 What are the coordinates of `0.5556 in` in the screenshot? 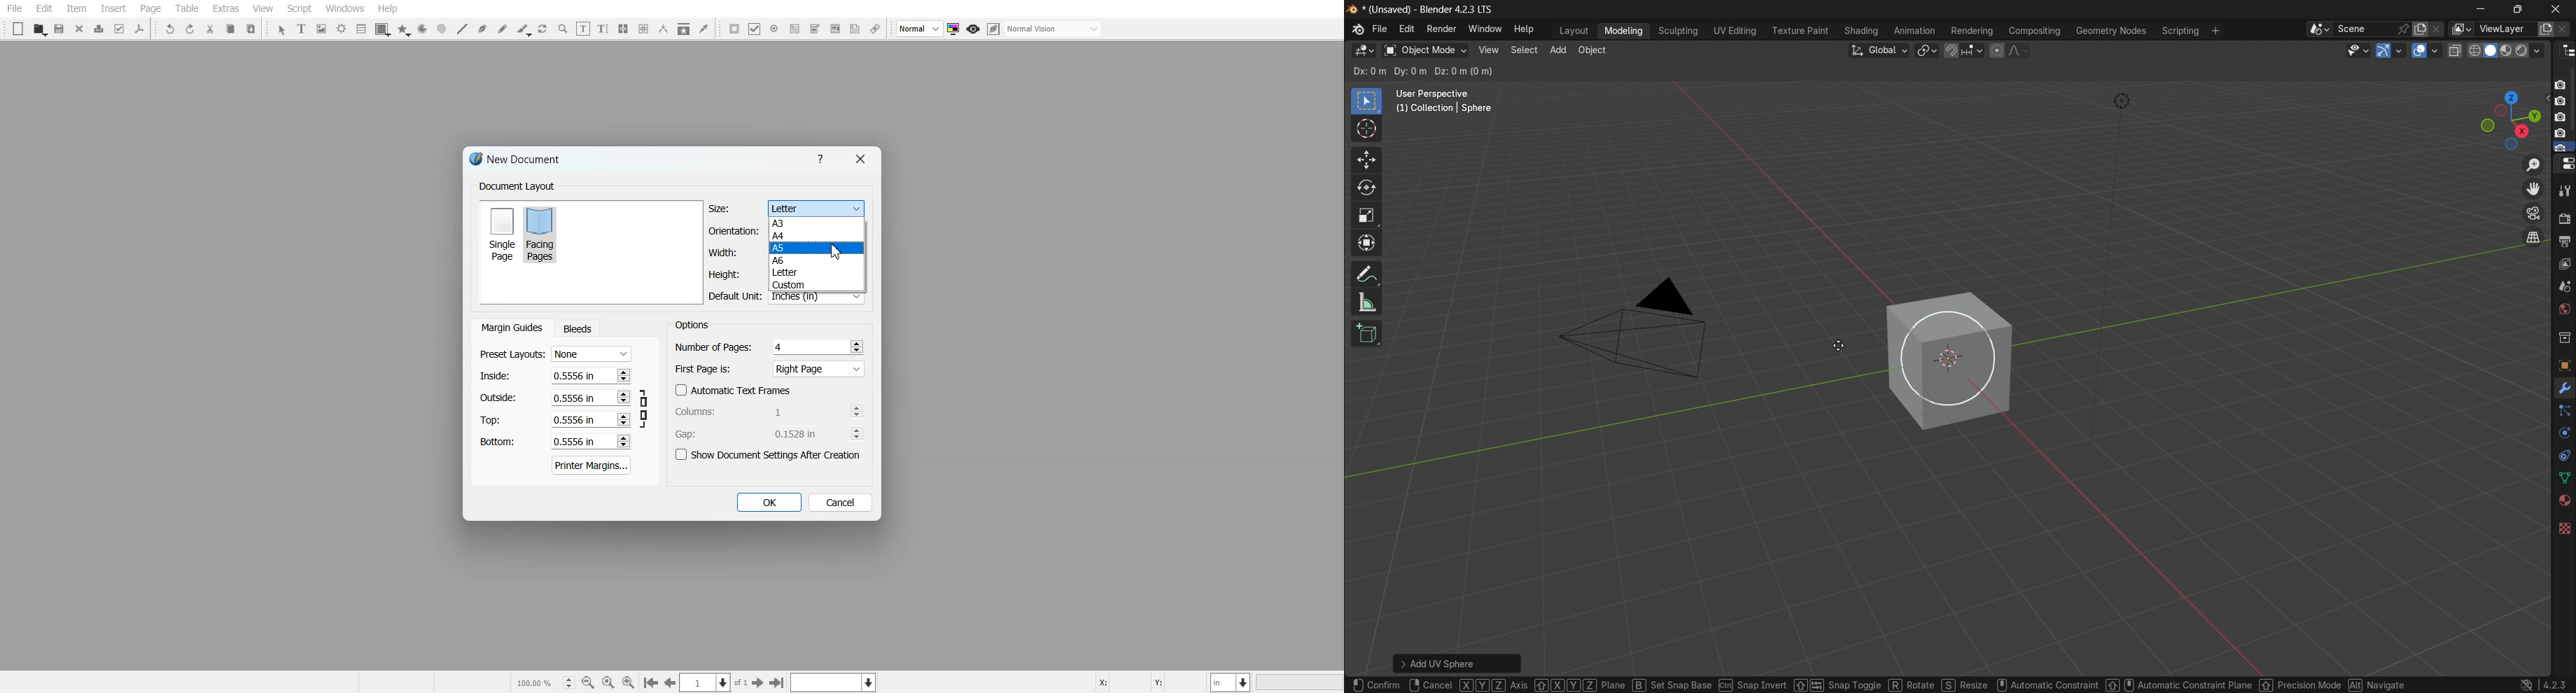 It's located at (572, 397).